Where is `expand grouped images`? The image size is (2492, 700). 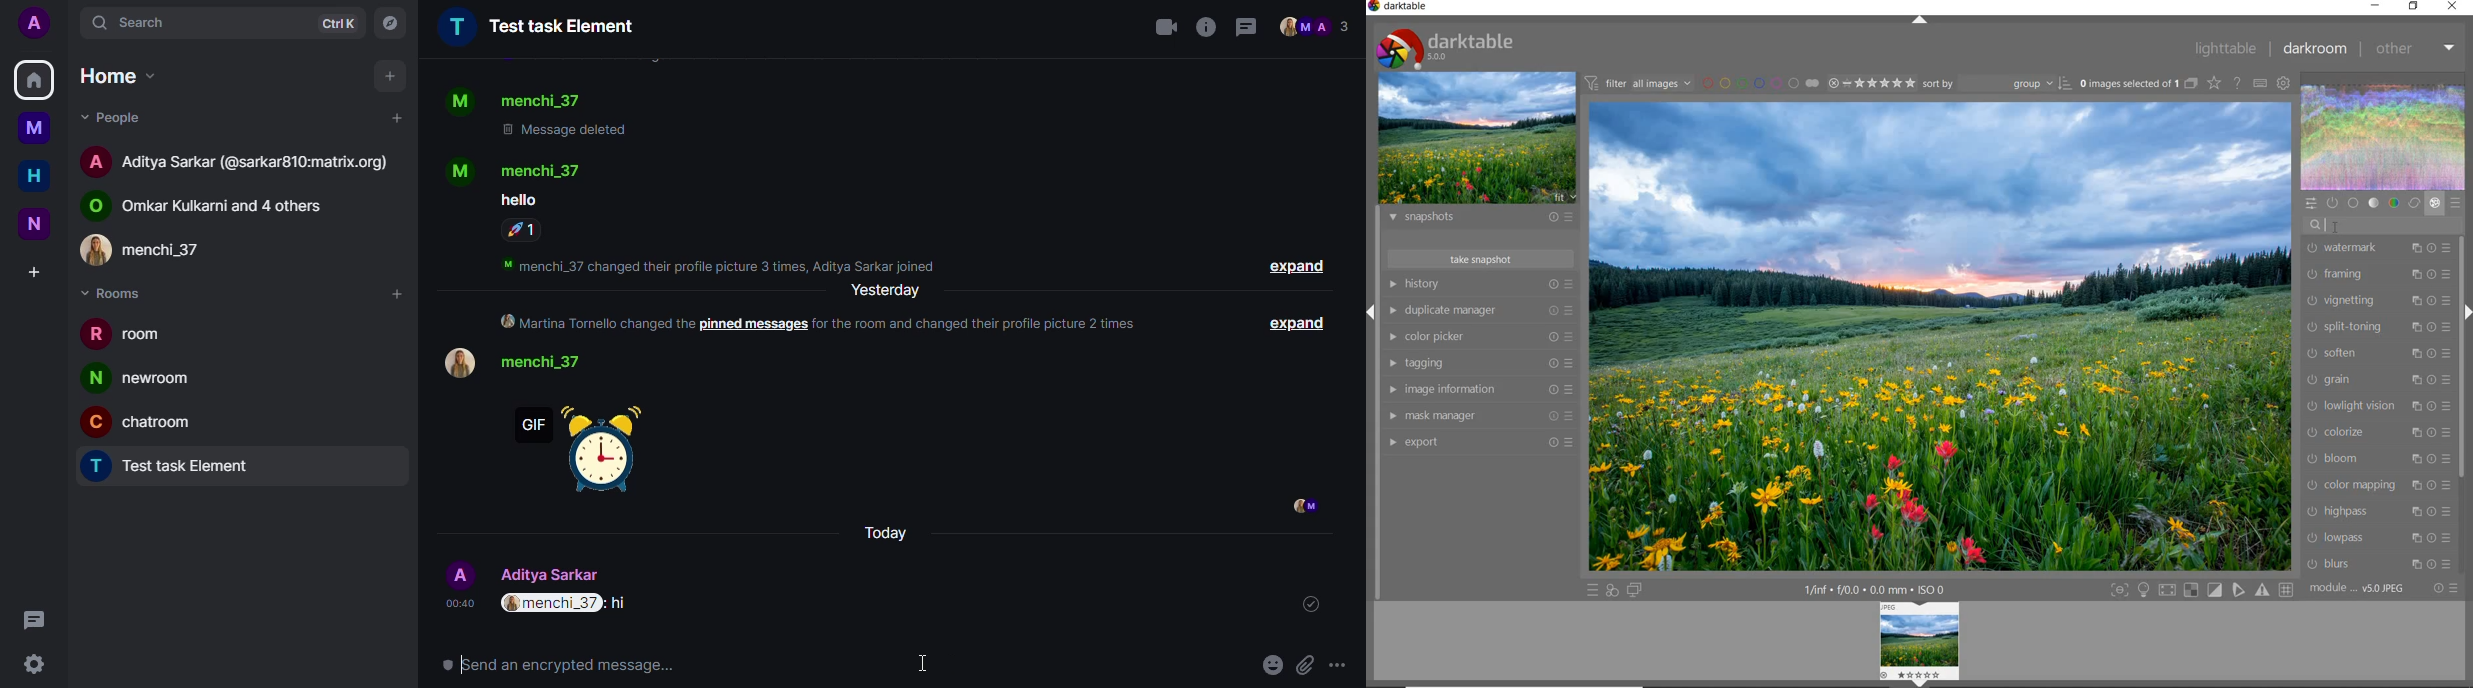
expand grouped images is located at coordinates (2138, 84).